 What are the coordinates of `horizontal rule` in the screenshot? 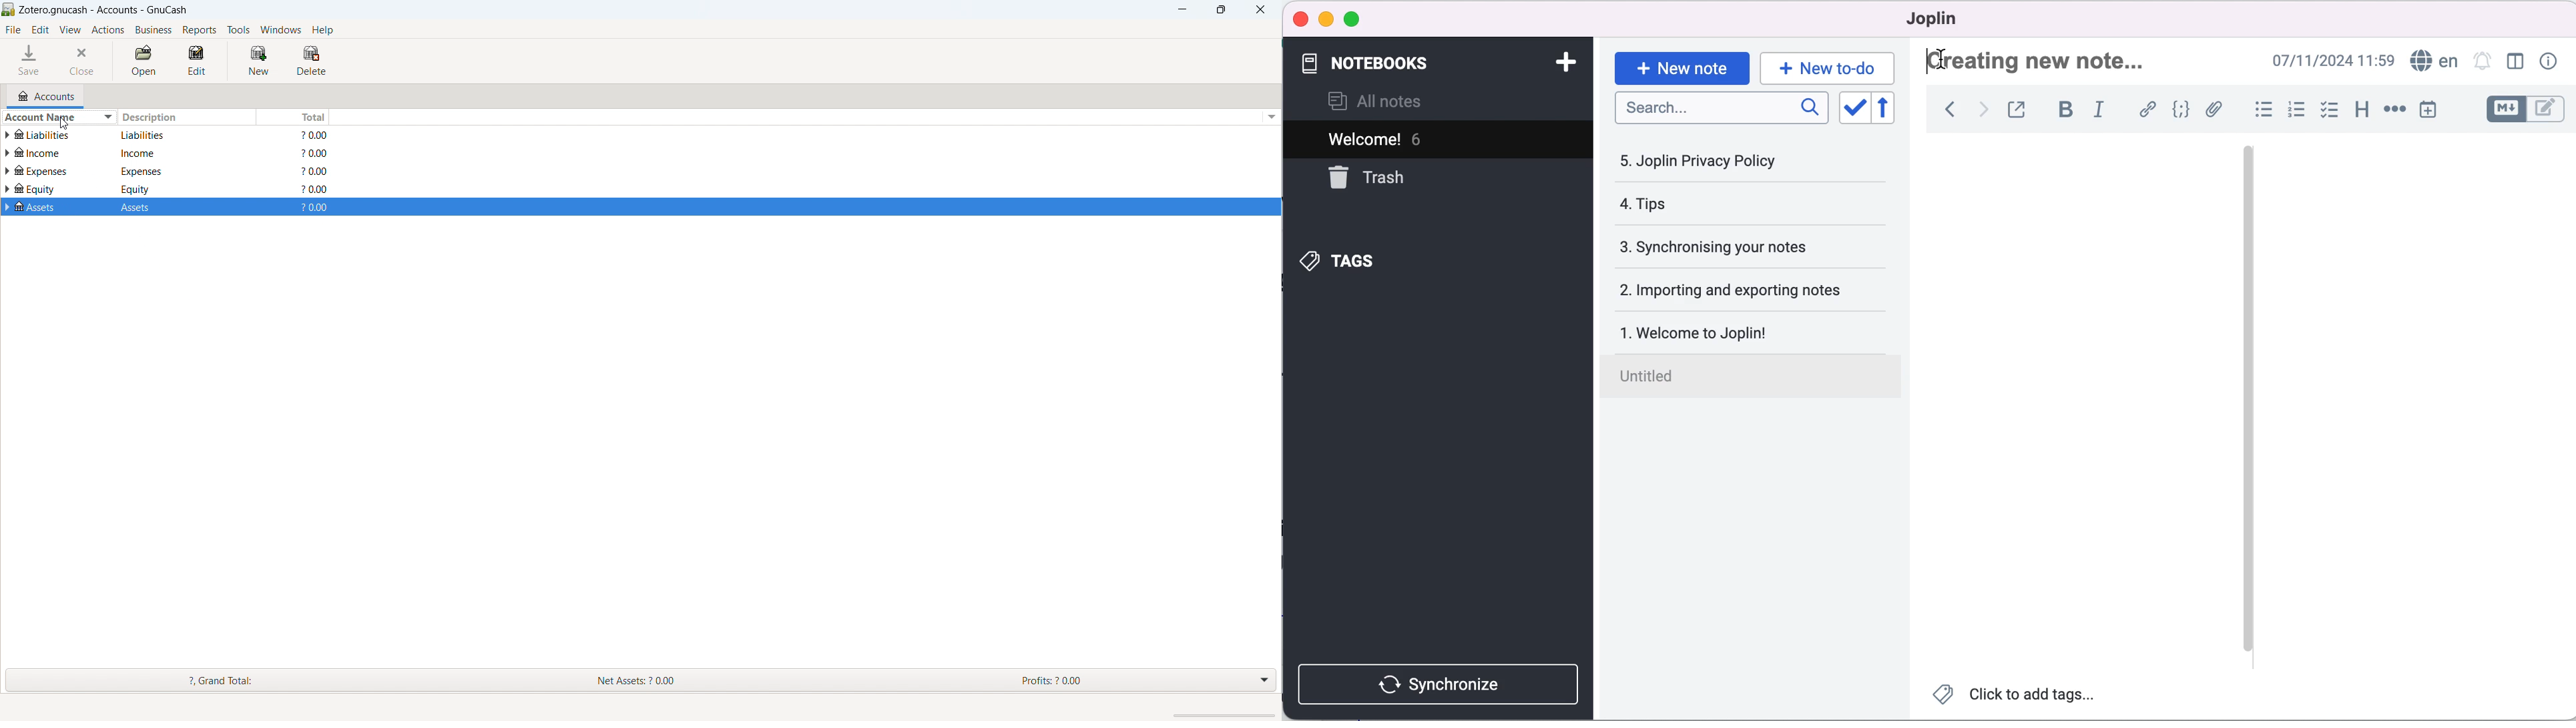 It's located at (2395, 111).